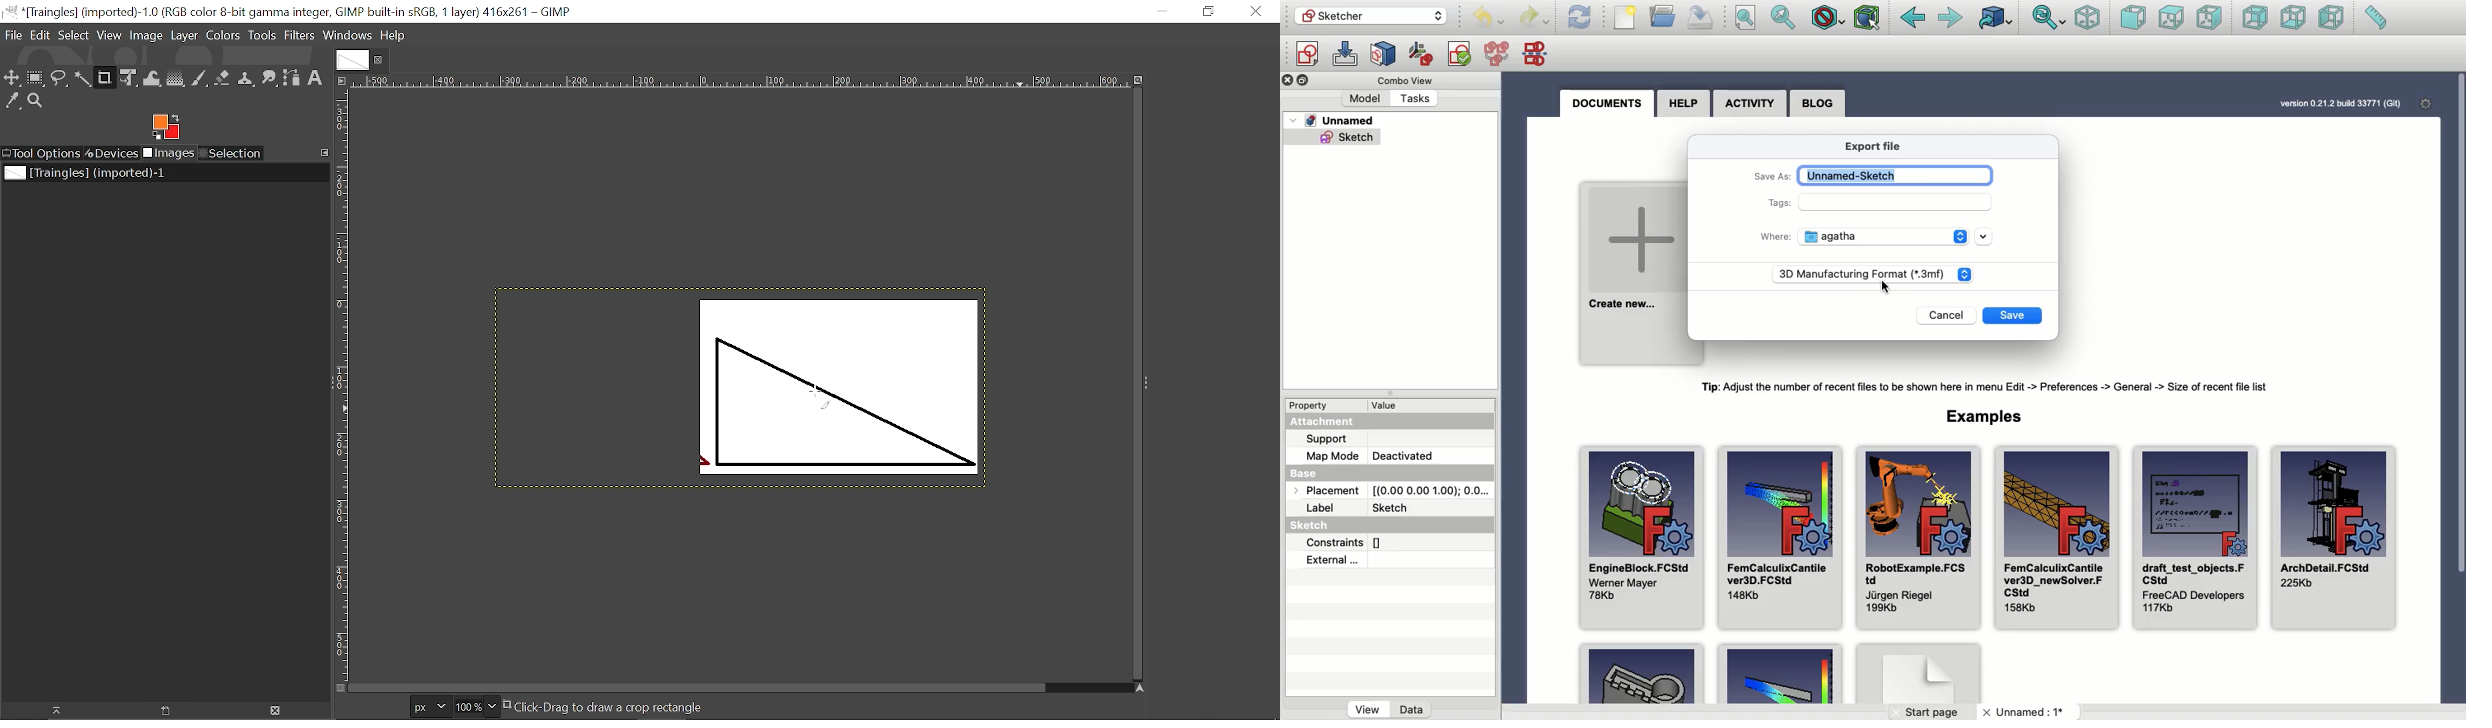 The width and height of the screenshot is (2492, 728). What do you see at coordinates (322, 153) in the screenshot?
I see `Configure this tab` at bounding box center [322, 153].